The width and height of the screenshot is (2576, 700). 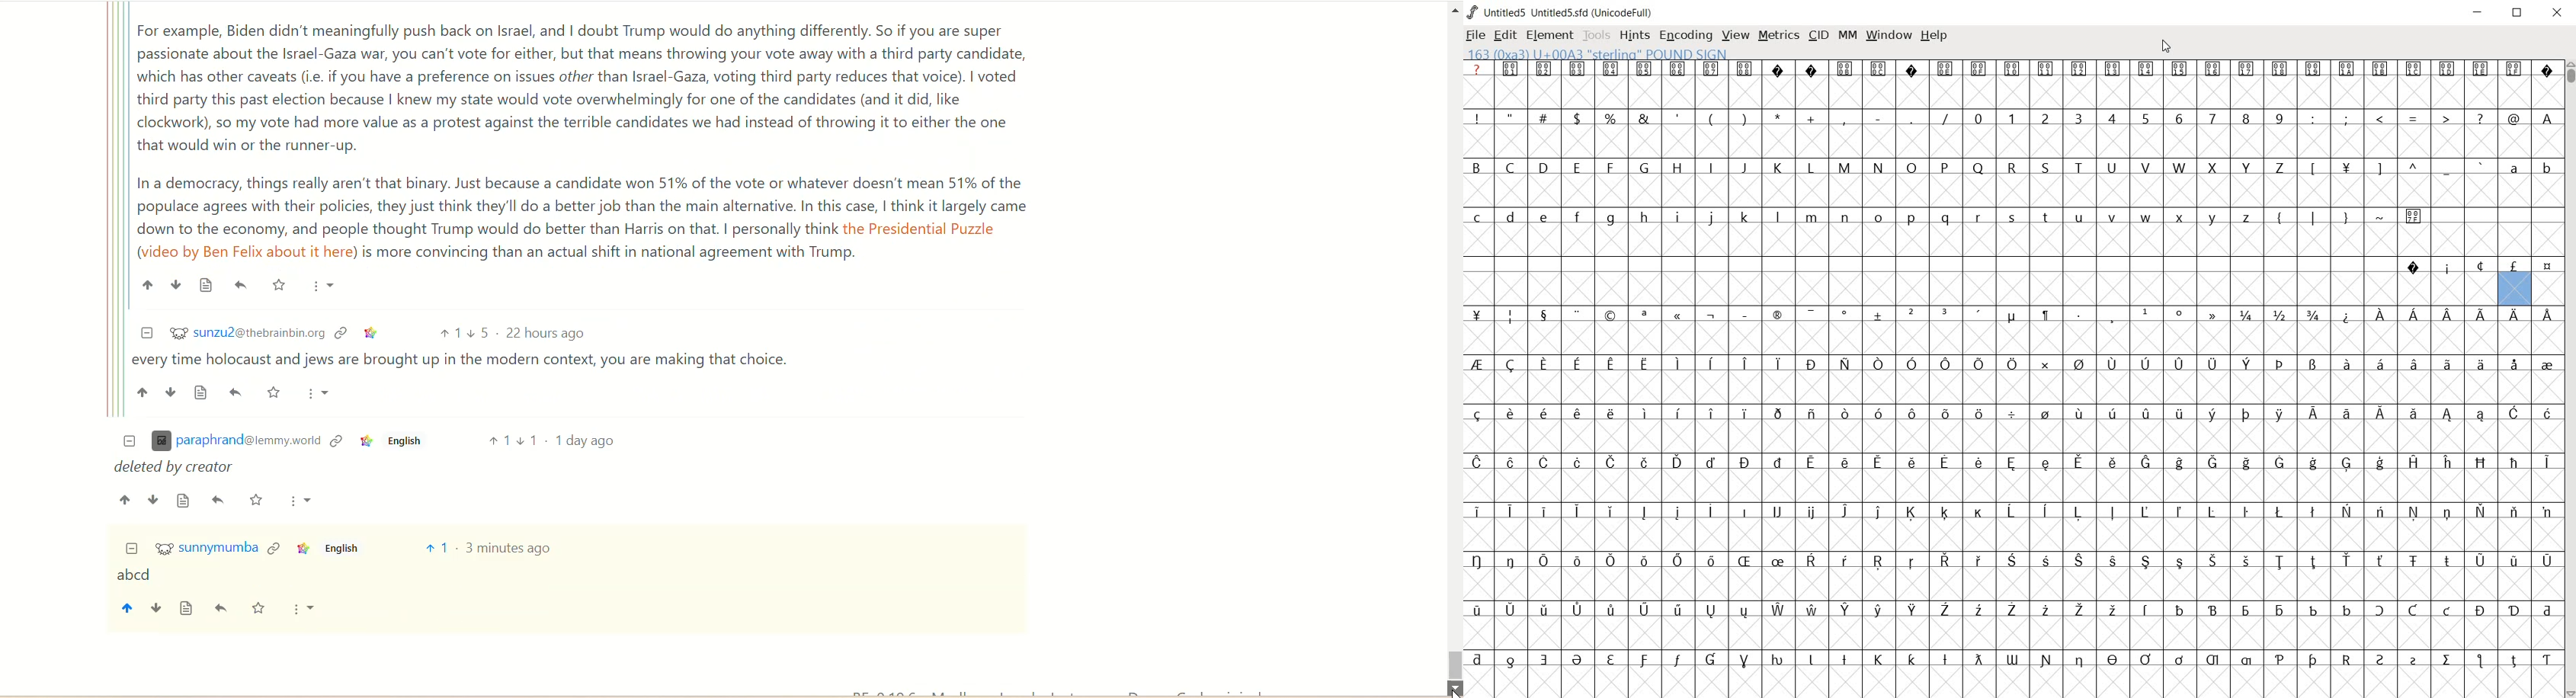 I want to click on Symbol, so click(x=1745, y=611).